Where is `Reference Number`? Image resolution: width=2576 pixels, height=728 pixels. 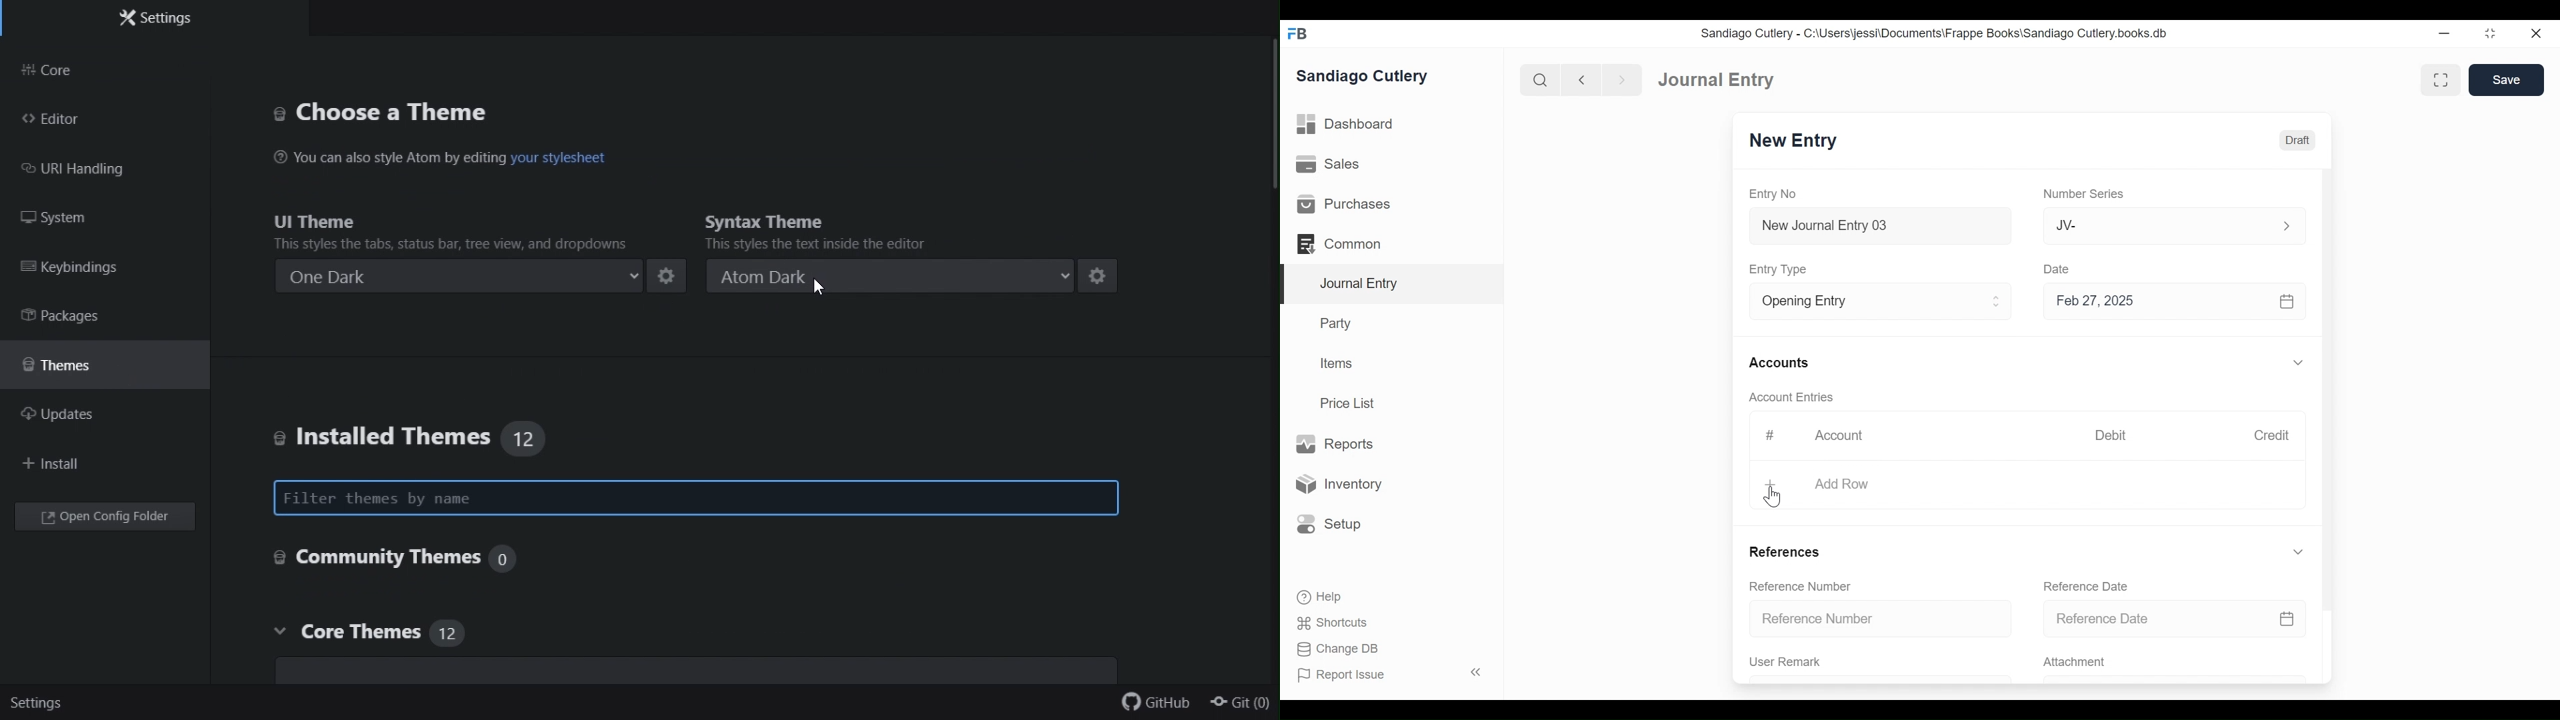 Reference Number is located at coordinates (1801, 587).